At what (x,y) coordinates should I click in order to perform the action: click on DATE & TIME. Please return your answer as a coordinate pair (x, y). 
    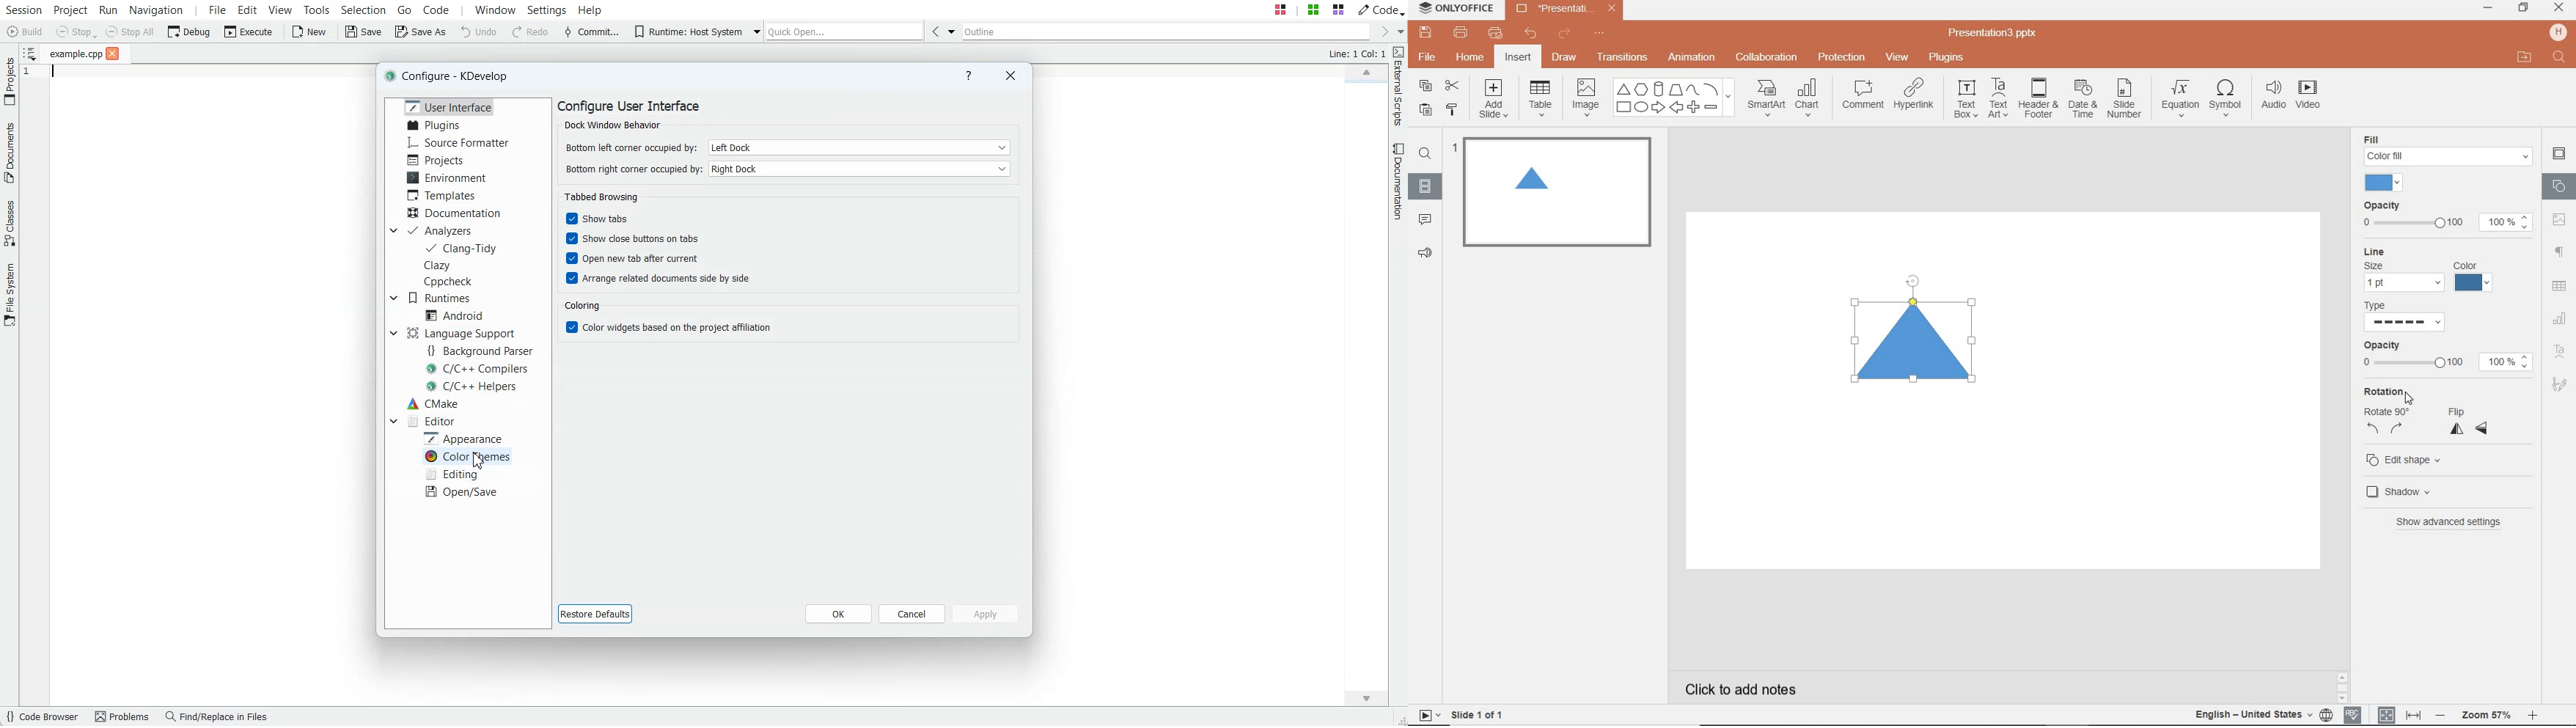
    Looking at the image, I should click on (2082, 99).